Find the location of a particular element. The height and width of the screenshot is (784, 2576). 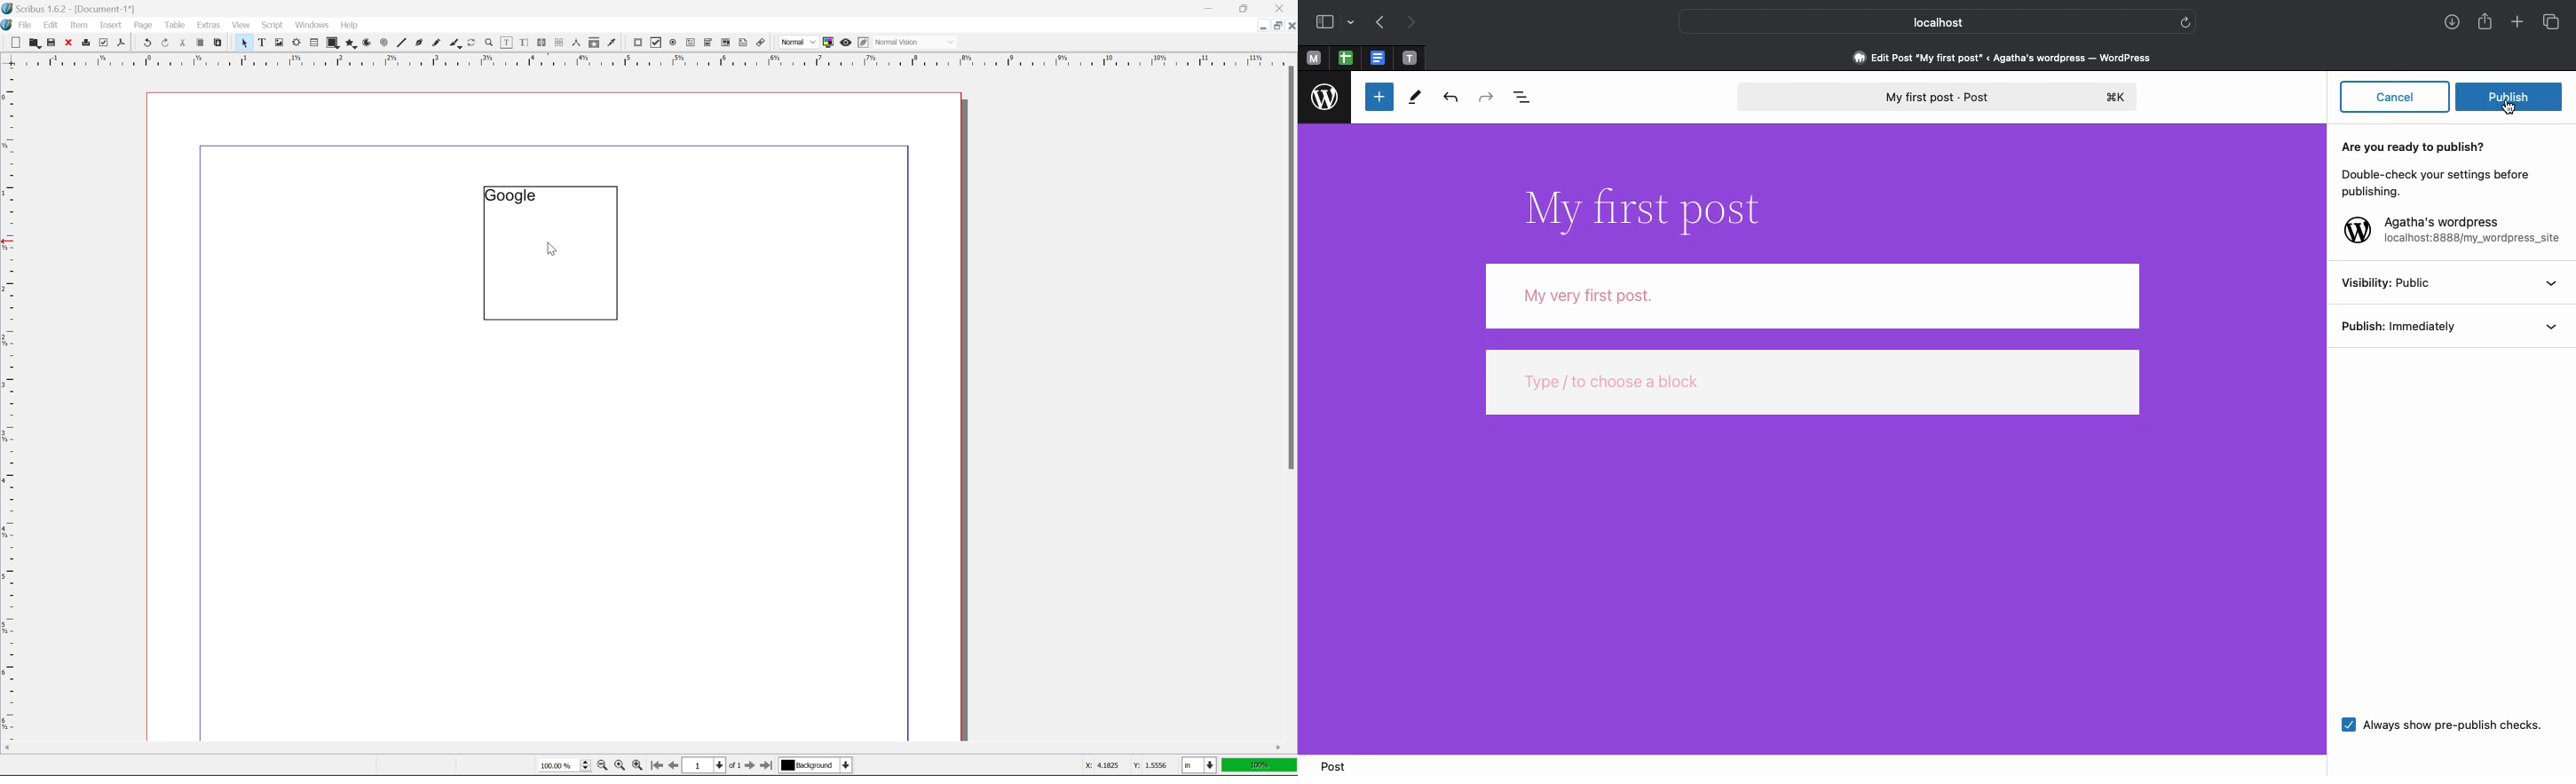

Toggle blocker is located at coordinates (1379, 96).